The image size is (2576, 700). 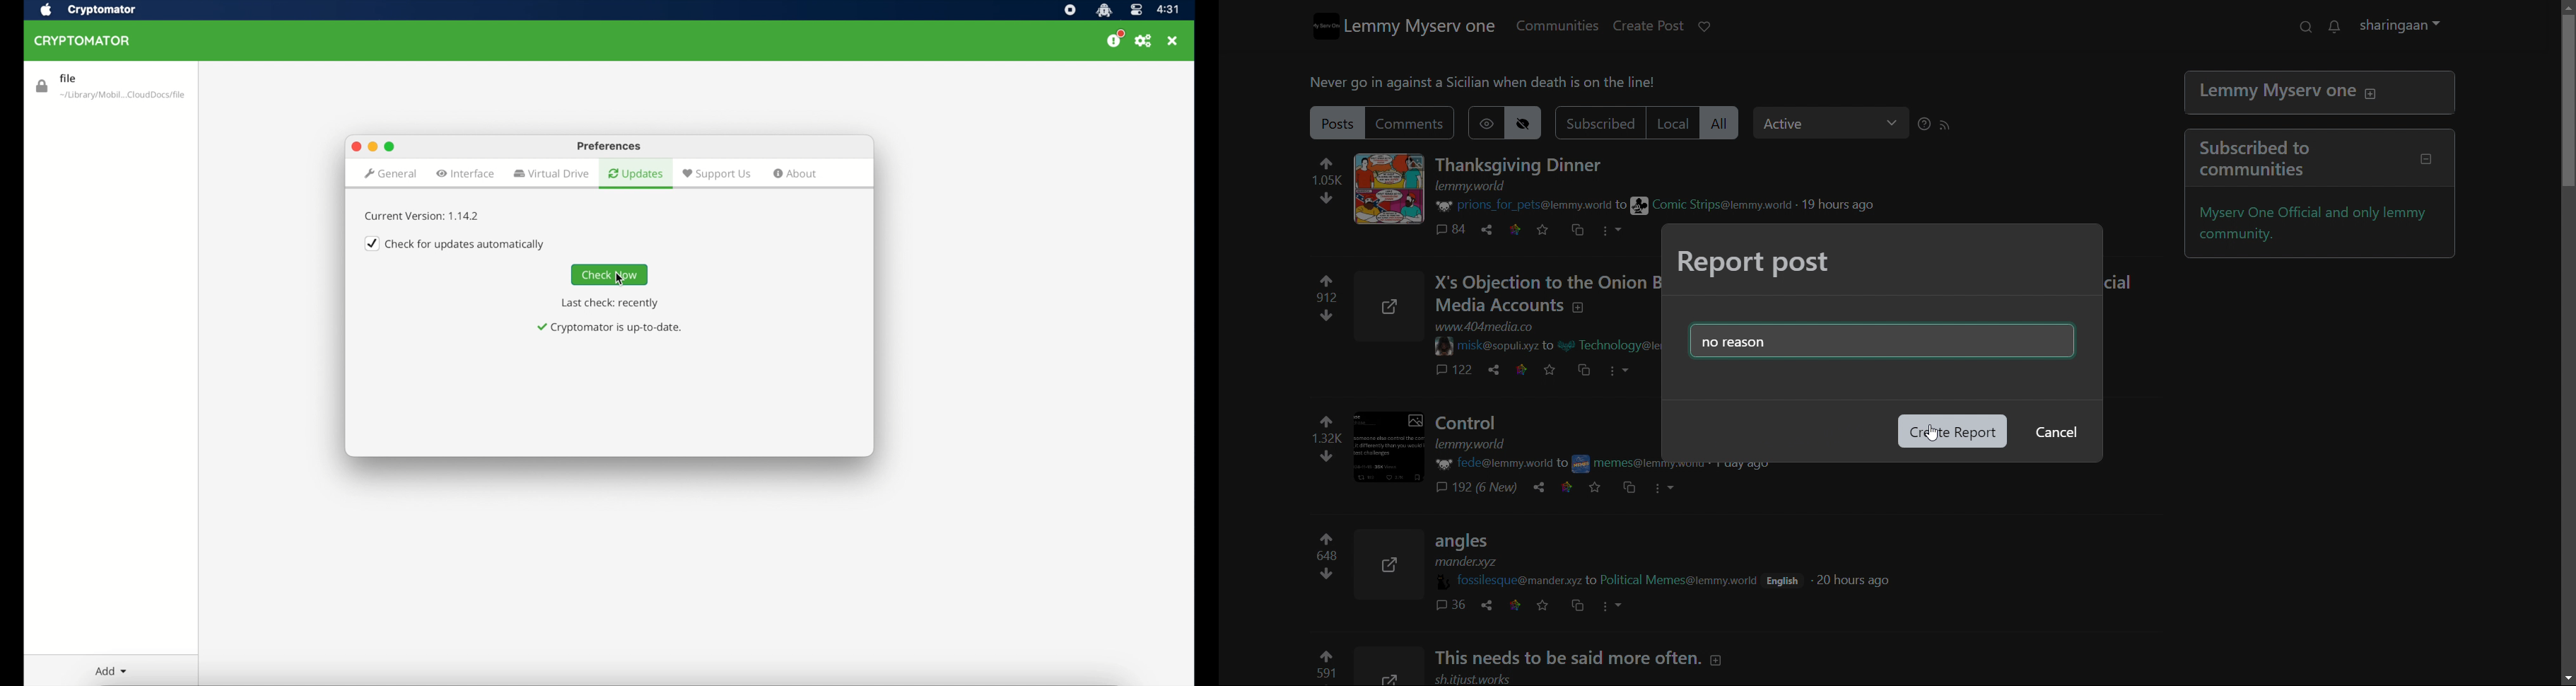 I want to click on cryptomator, so click(x=103, y=10).